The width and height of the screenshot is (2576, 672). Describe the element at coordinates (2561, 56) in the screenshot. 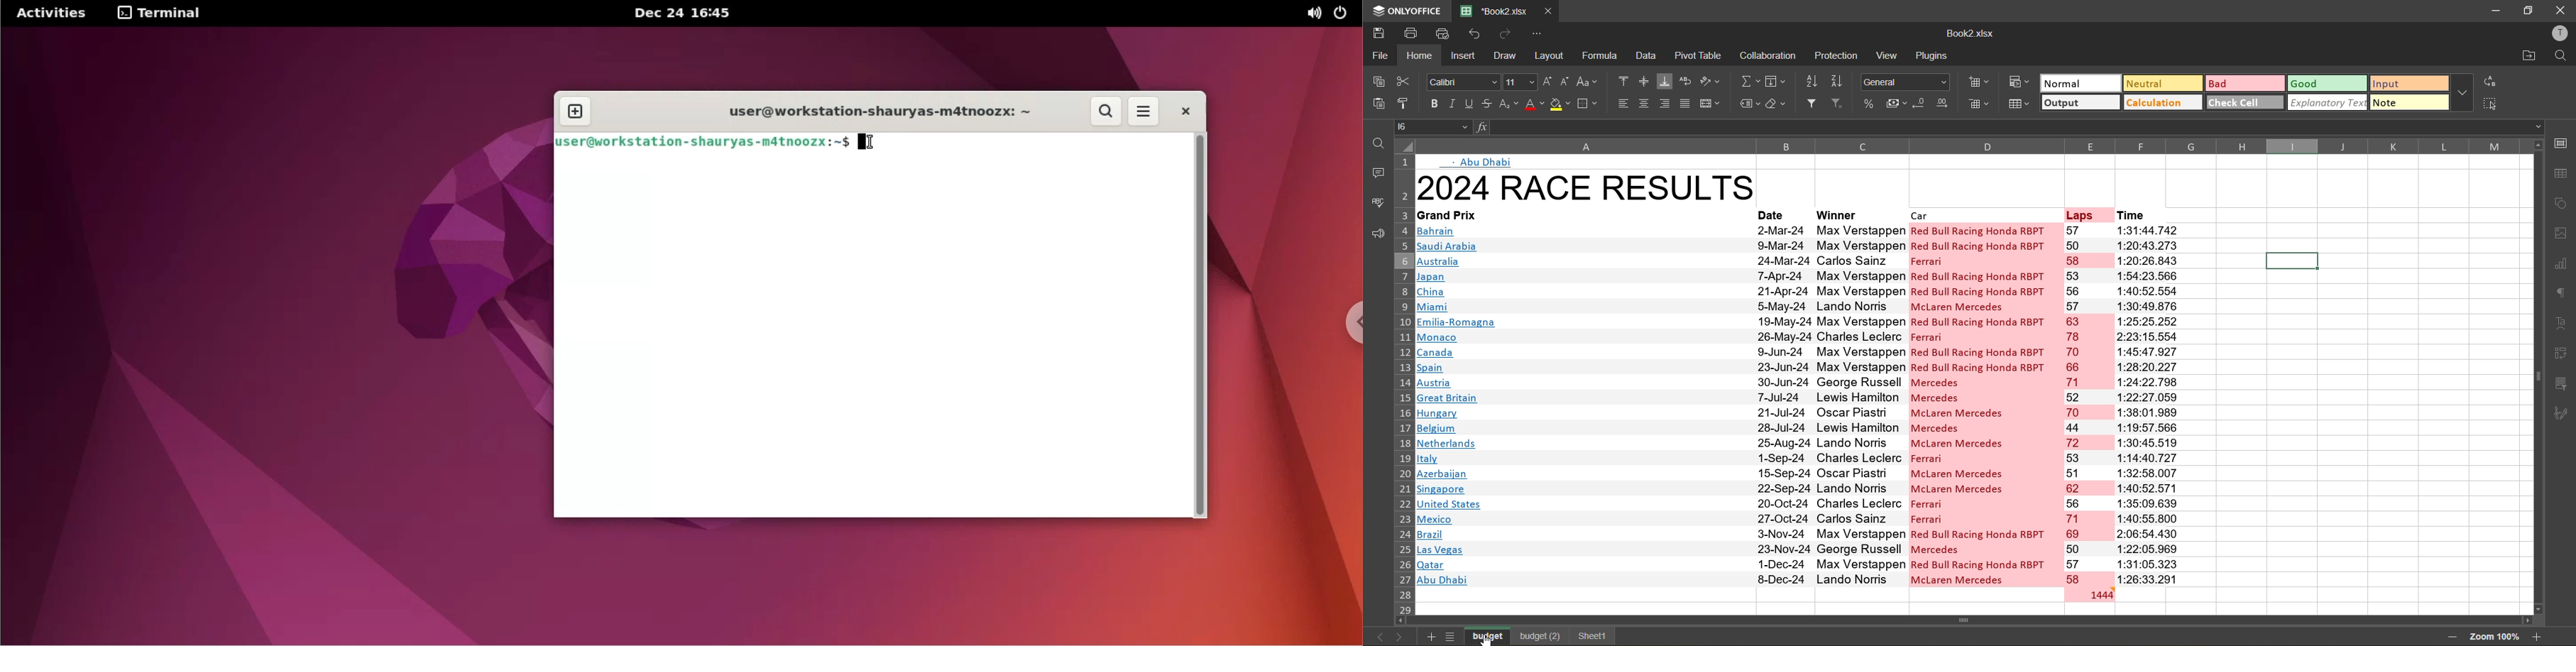

I see `find` at that location.